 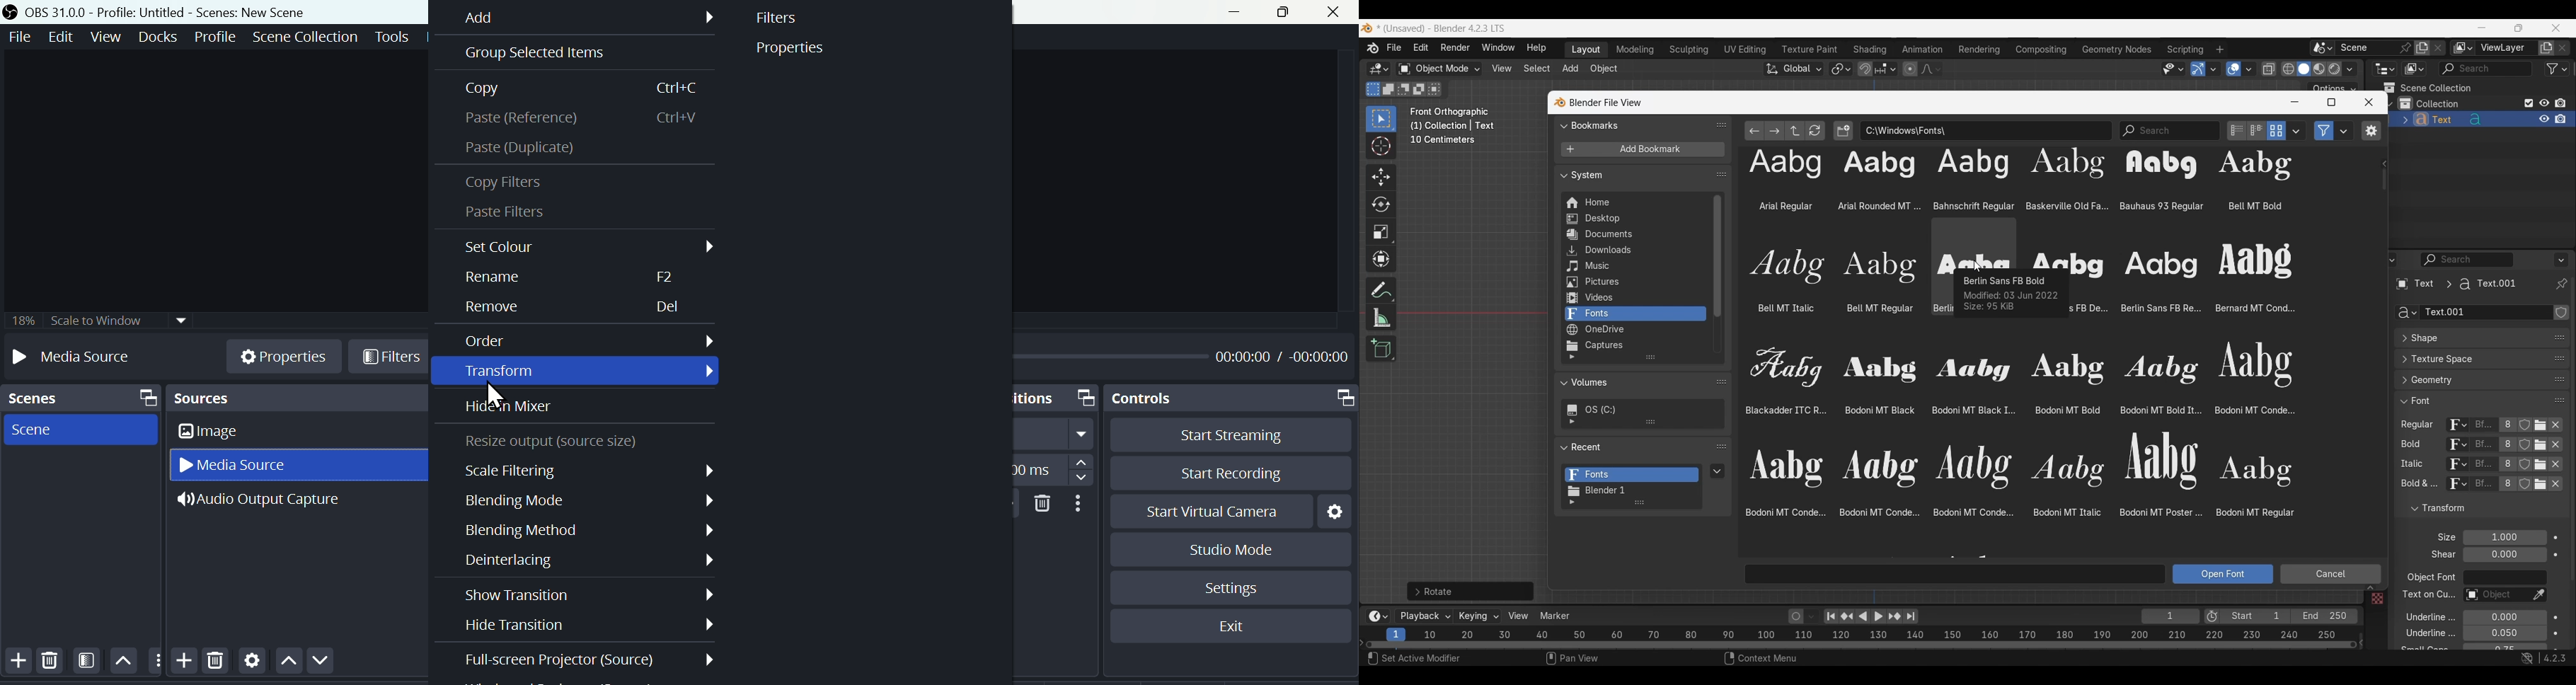 What do you see at coordinates (1722, 125) in the screenshot?
I see `Change order in list` at bounding box center [1722, 125].